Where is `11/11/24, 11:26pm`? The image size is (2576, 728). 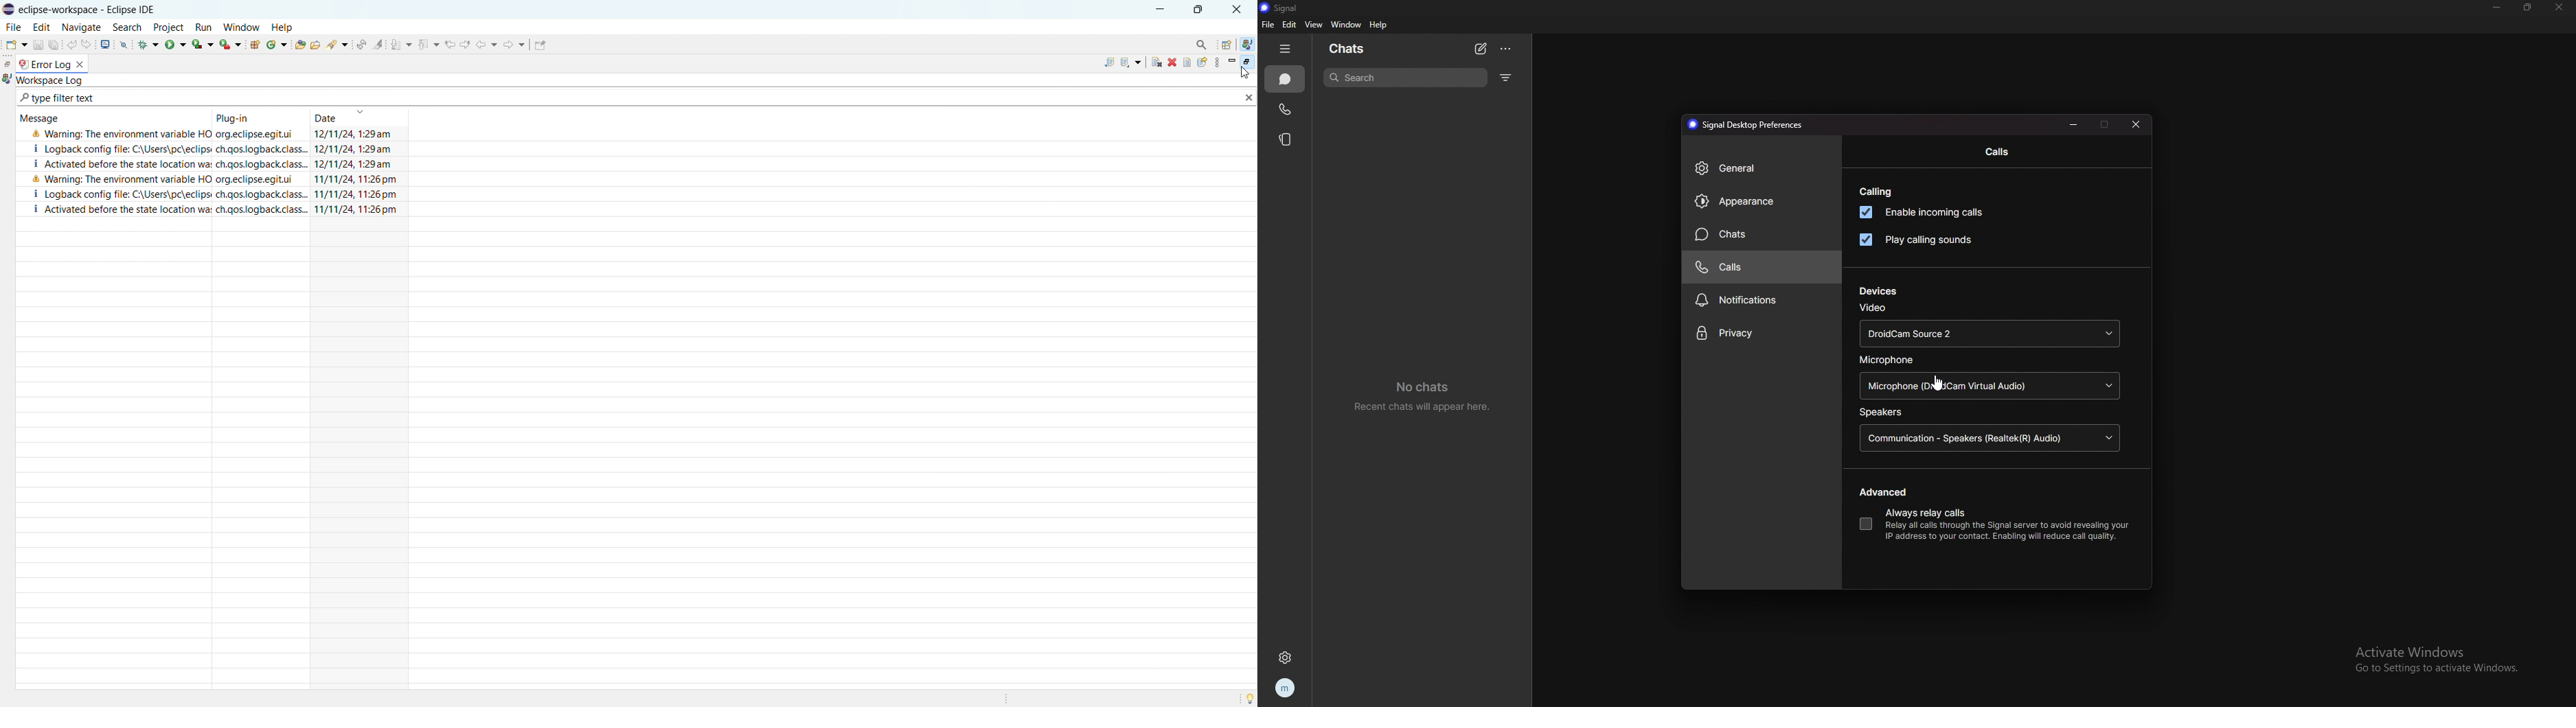
11/11/24, 11:26pm is located at coordinates (356, 178).